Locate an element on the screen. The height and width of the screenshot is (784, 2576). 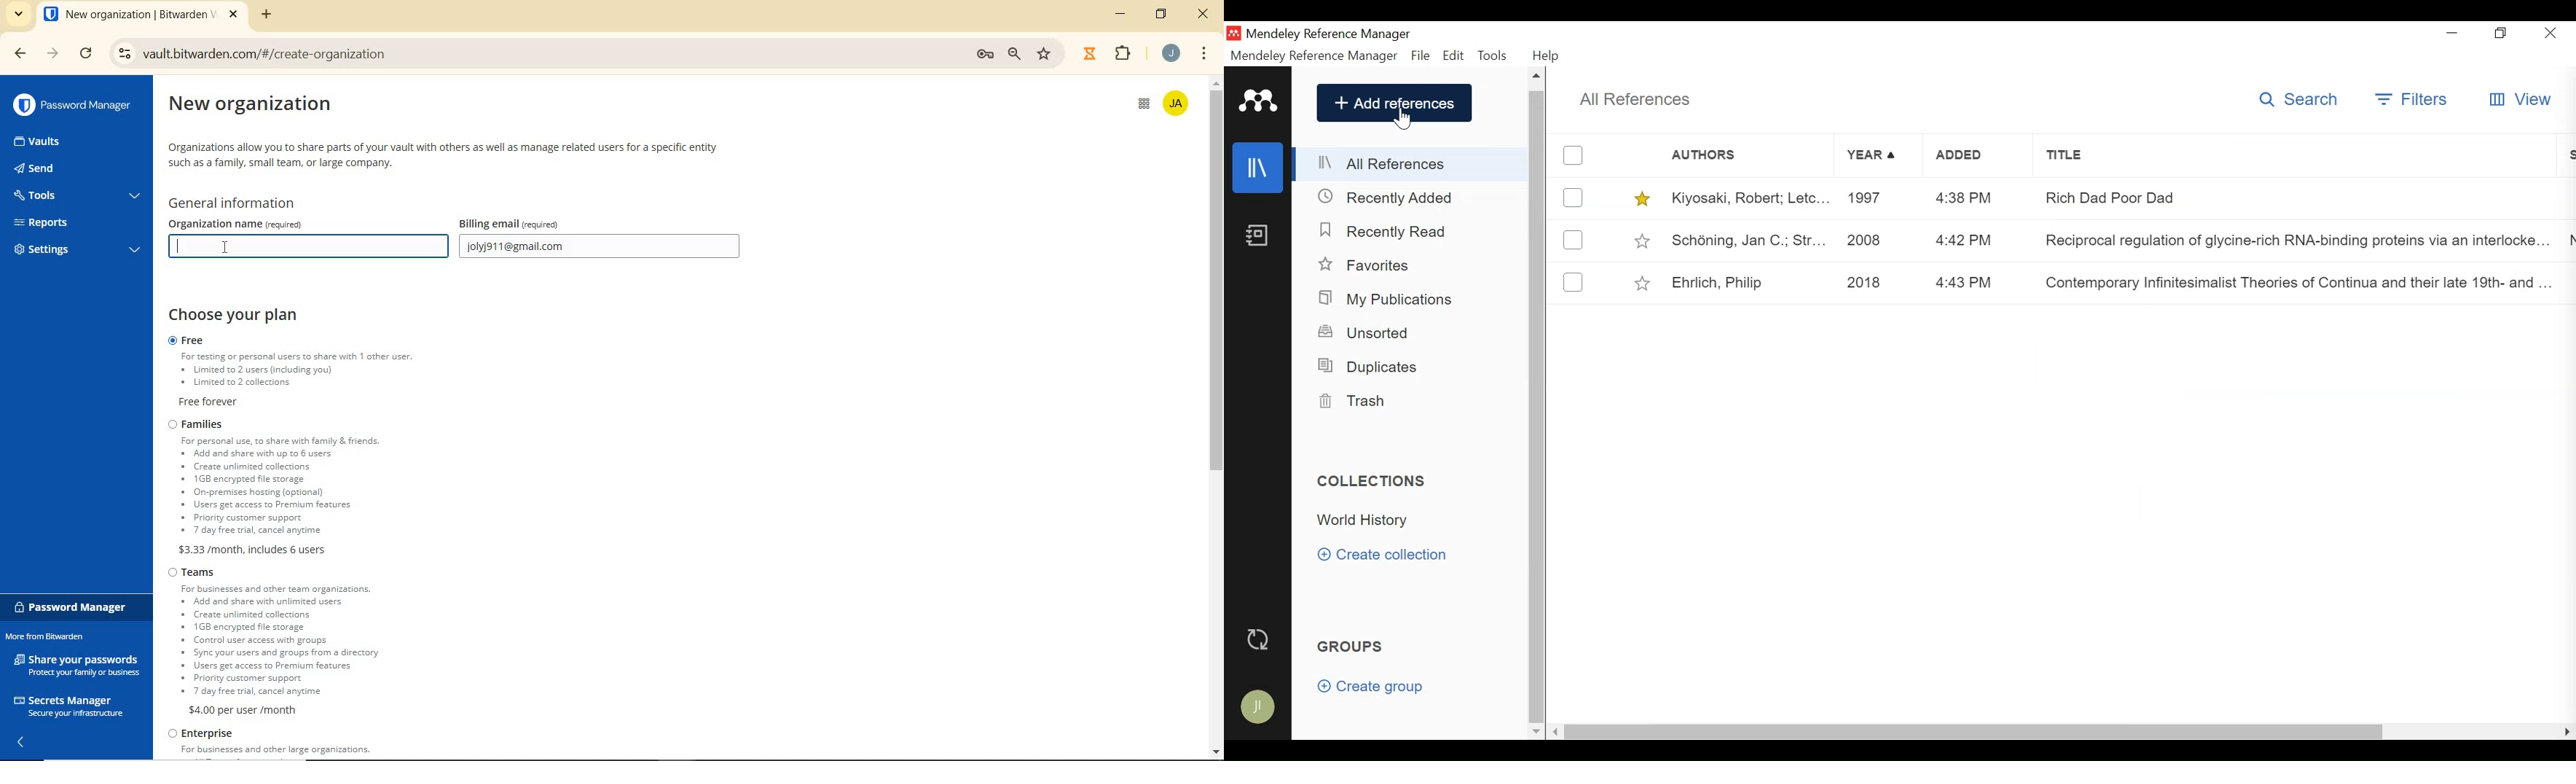
Notees is located at coordinates (1261, 235).